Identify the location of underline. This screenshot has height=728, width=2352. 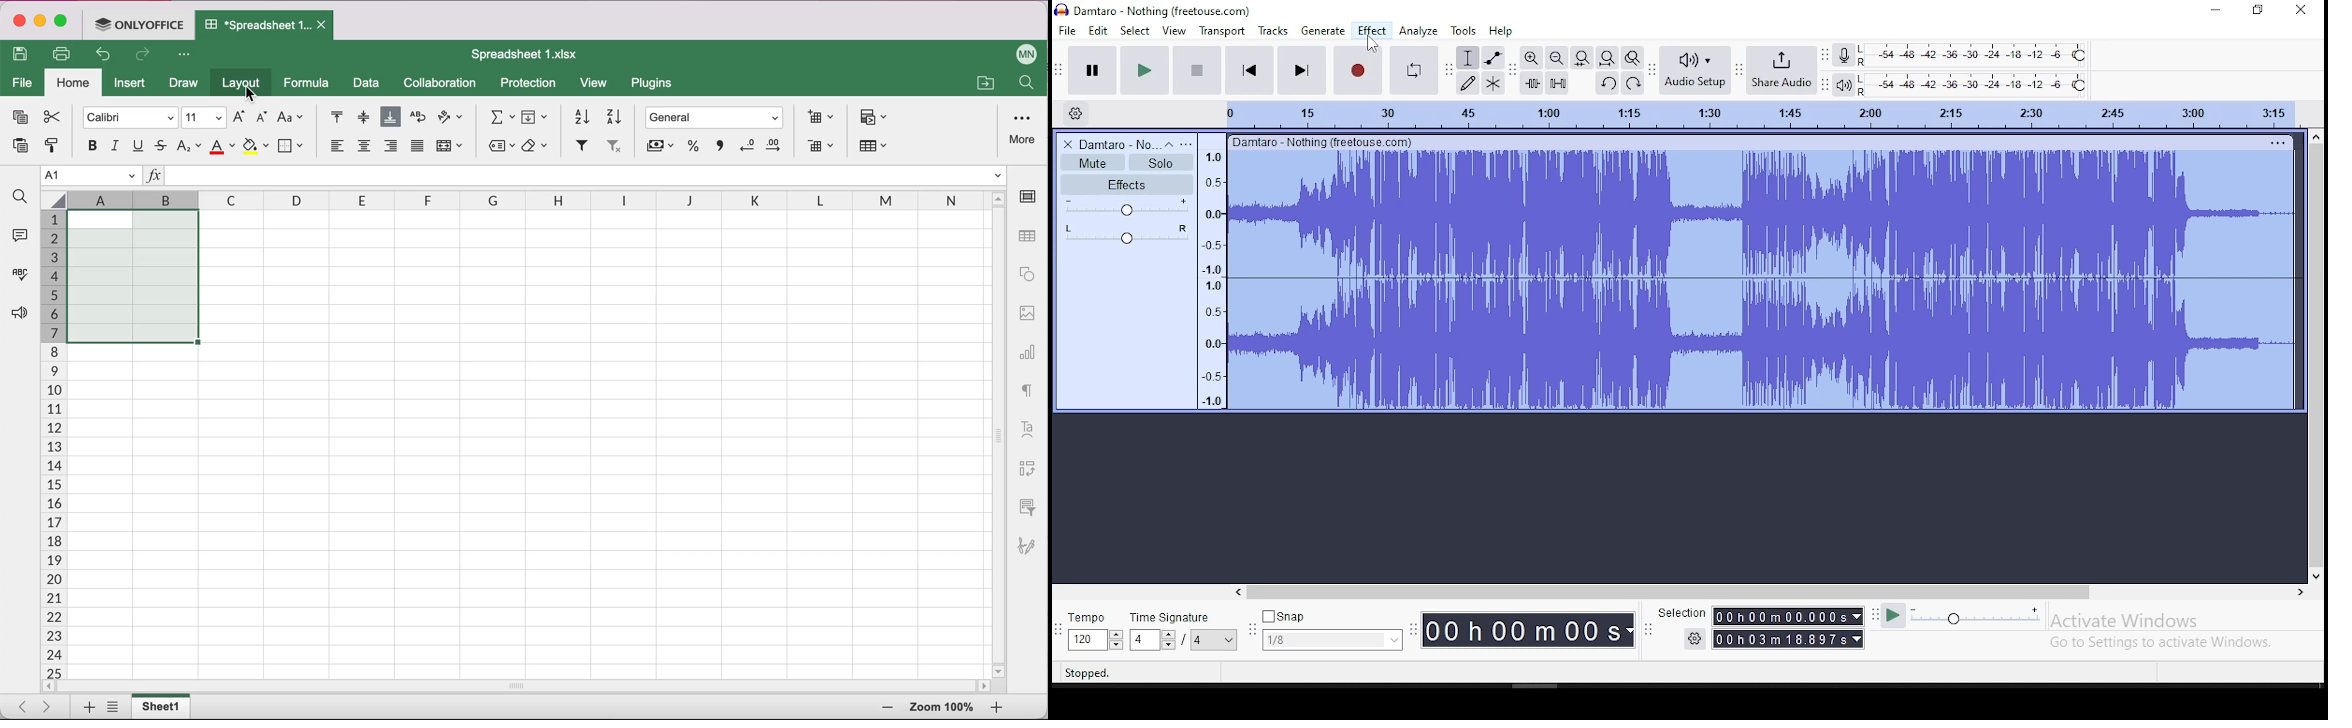
(139, 146).